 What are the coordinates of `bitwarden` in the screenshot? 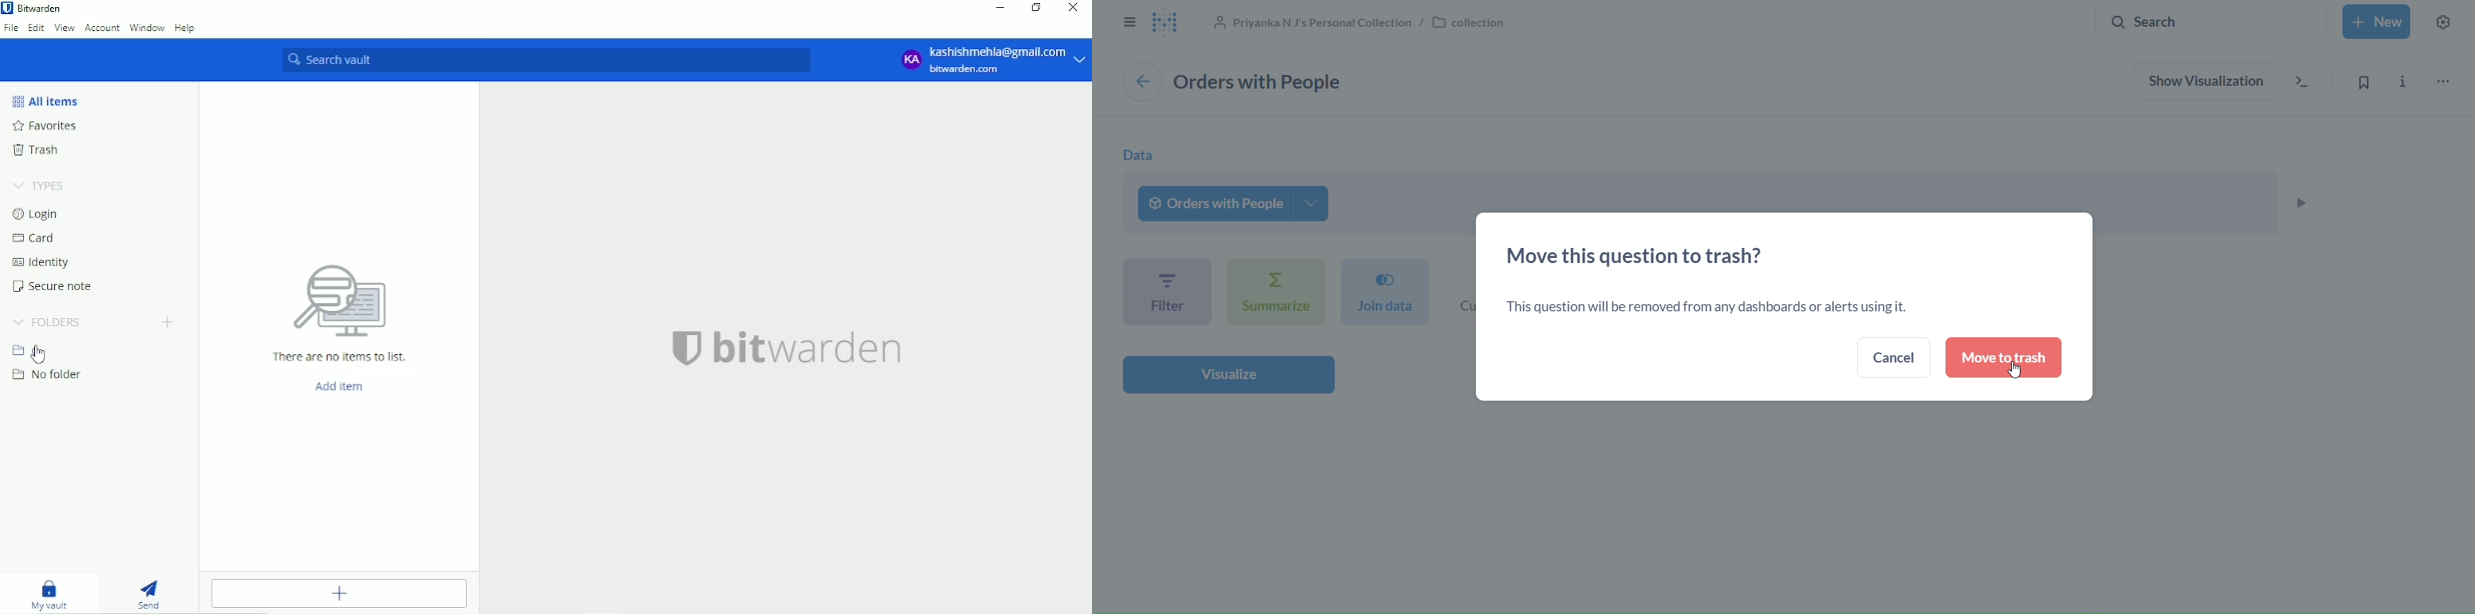 It's located at (812, 348).